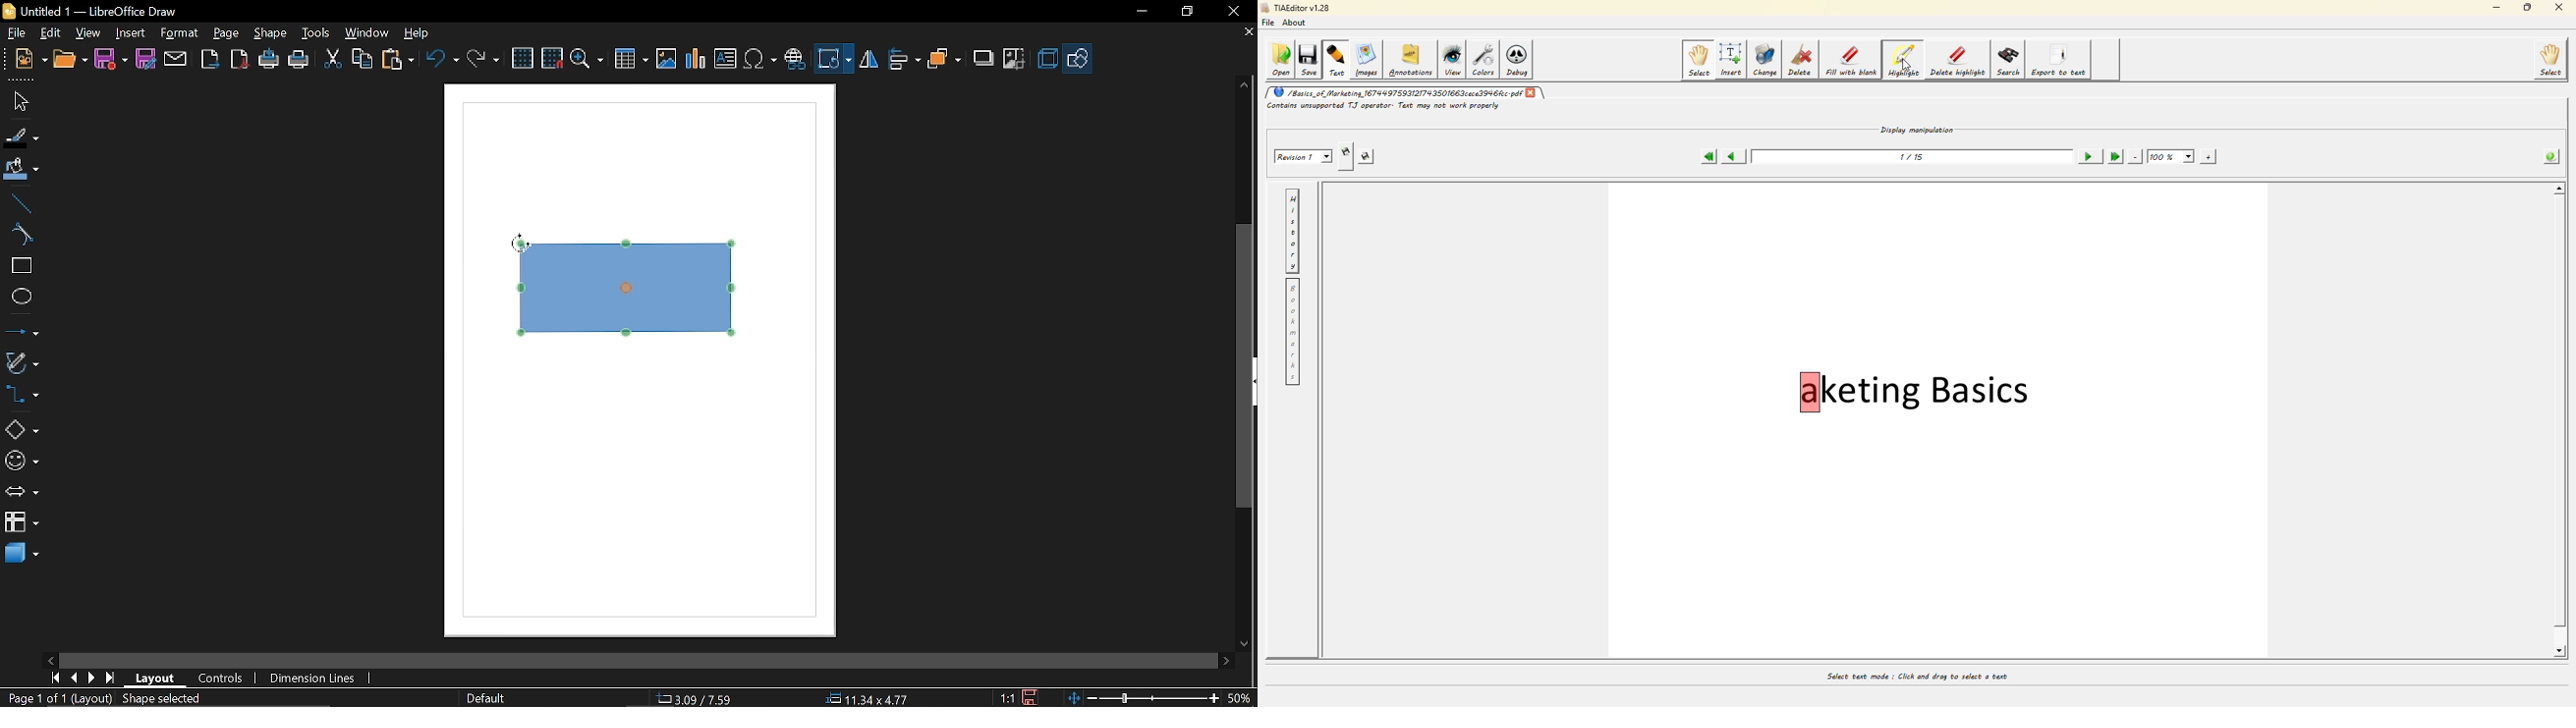 The image size is (2576, 728). I want to click on 3d shapes, so click(22, 554).